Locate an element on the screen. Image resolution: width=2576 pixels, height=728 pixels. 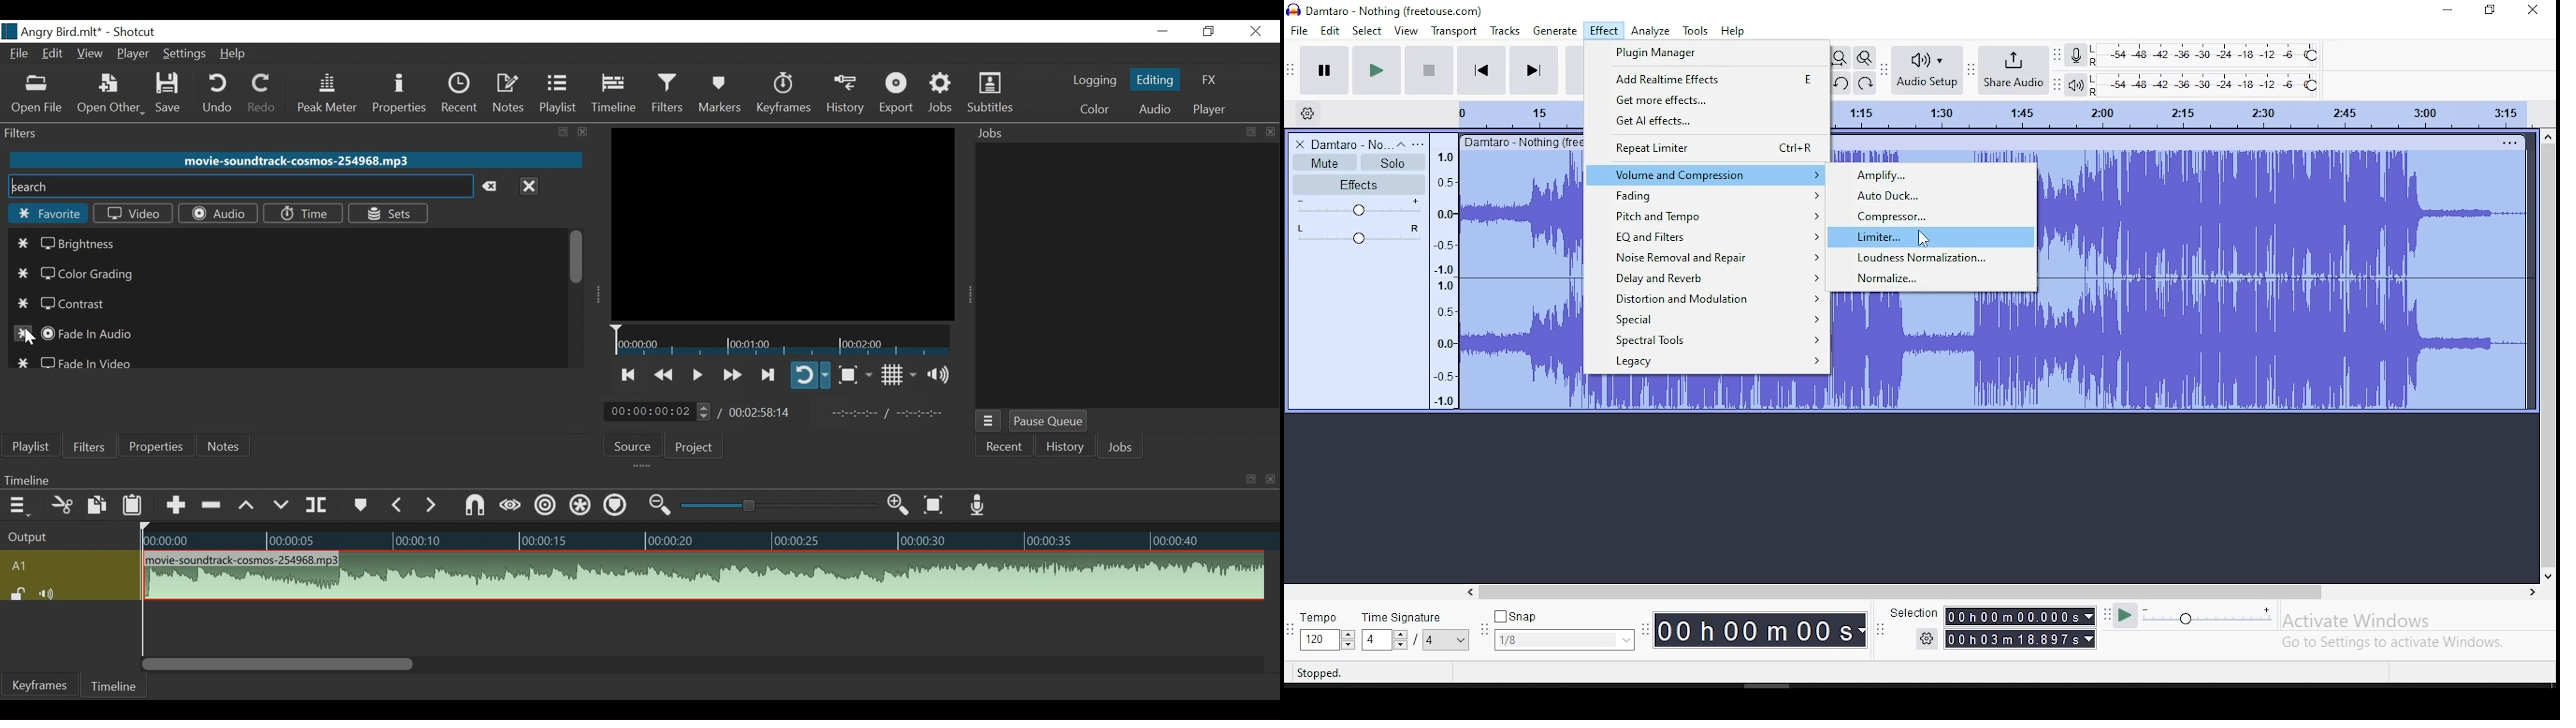
minimize is located at coordinates (2444, 9).